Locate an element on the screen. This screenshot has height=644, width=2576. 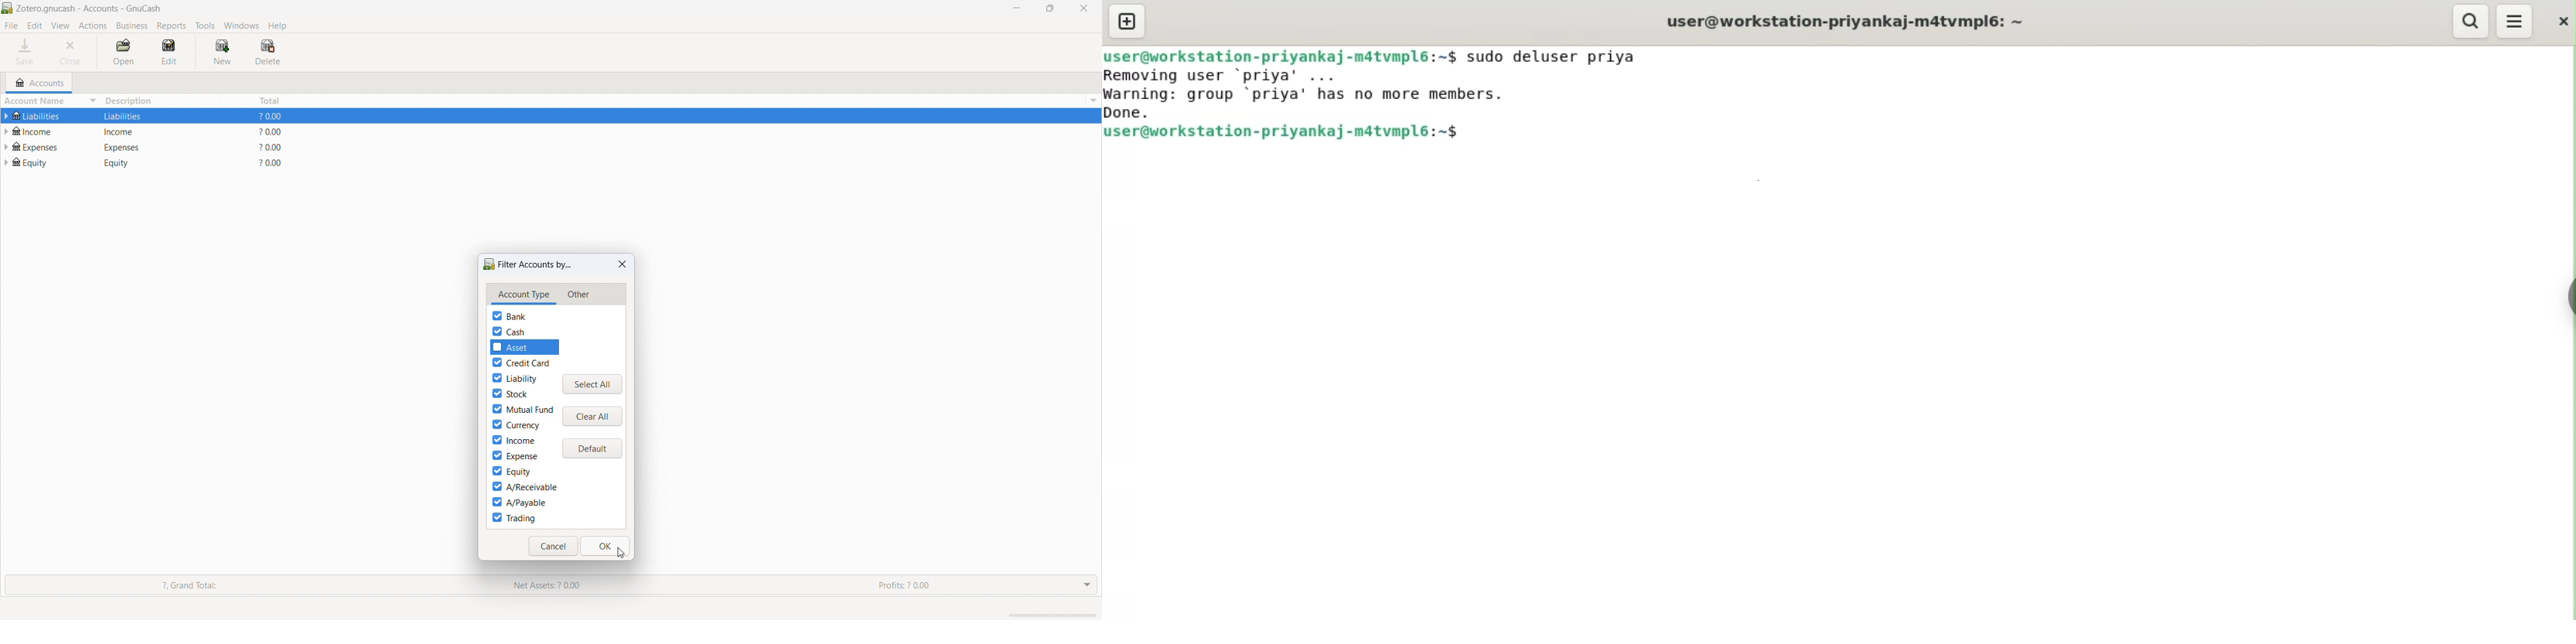
cancel is located at coordinates (554, 546).